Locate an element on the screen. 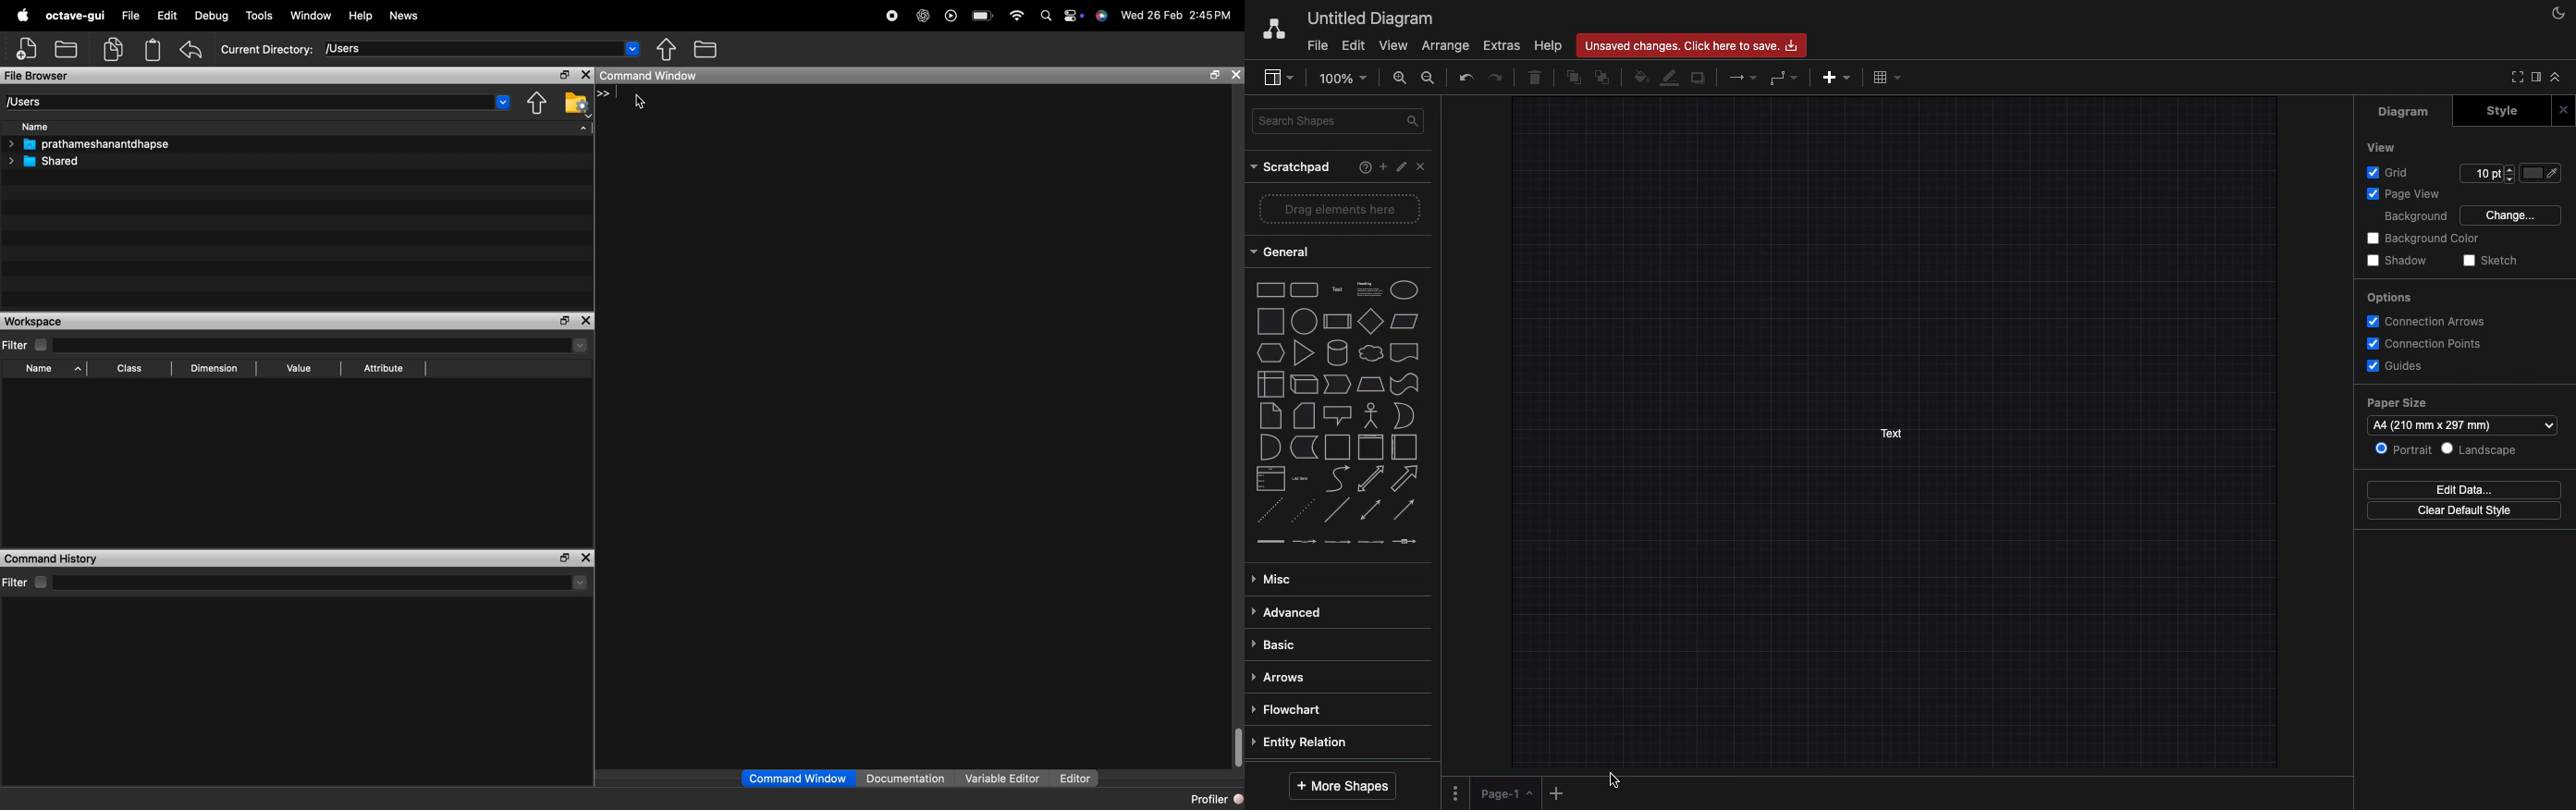  More shapes is located at coordinates (1339, 786).